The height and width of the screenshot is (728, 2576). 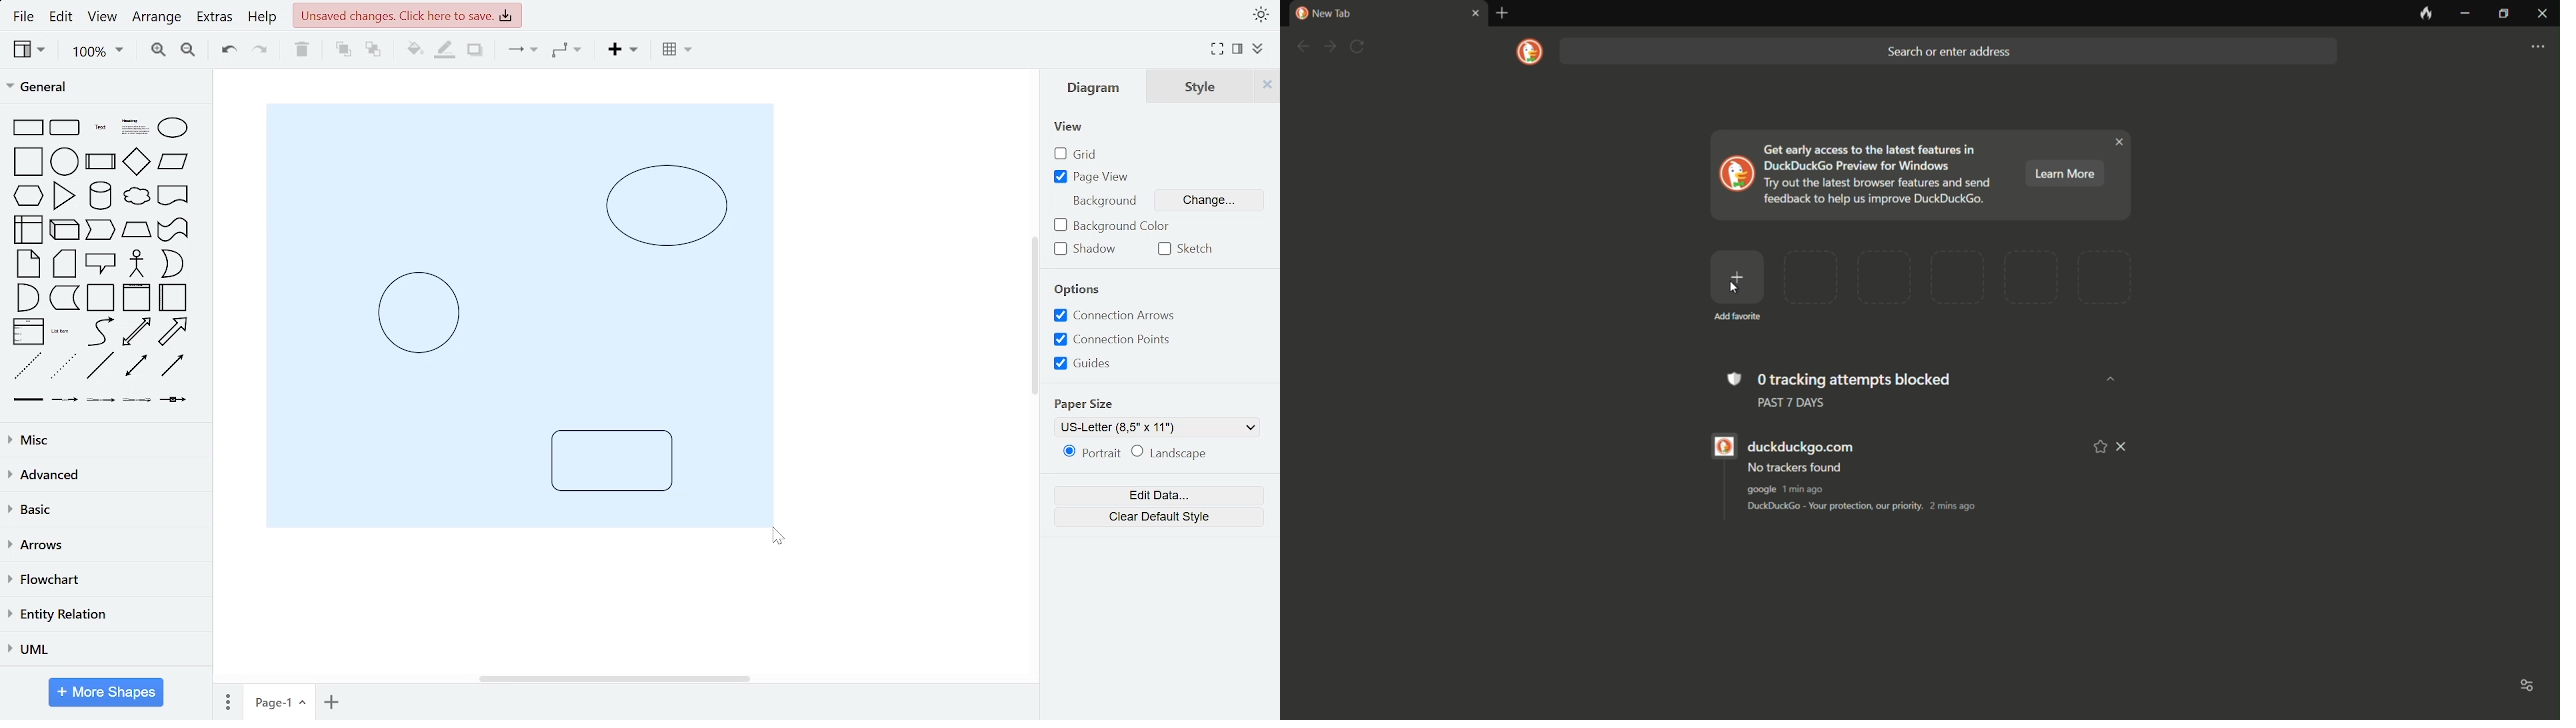 I want to click on horizontal scrollbar, so click(x=614, y=677).